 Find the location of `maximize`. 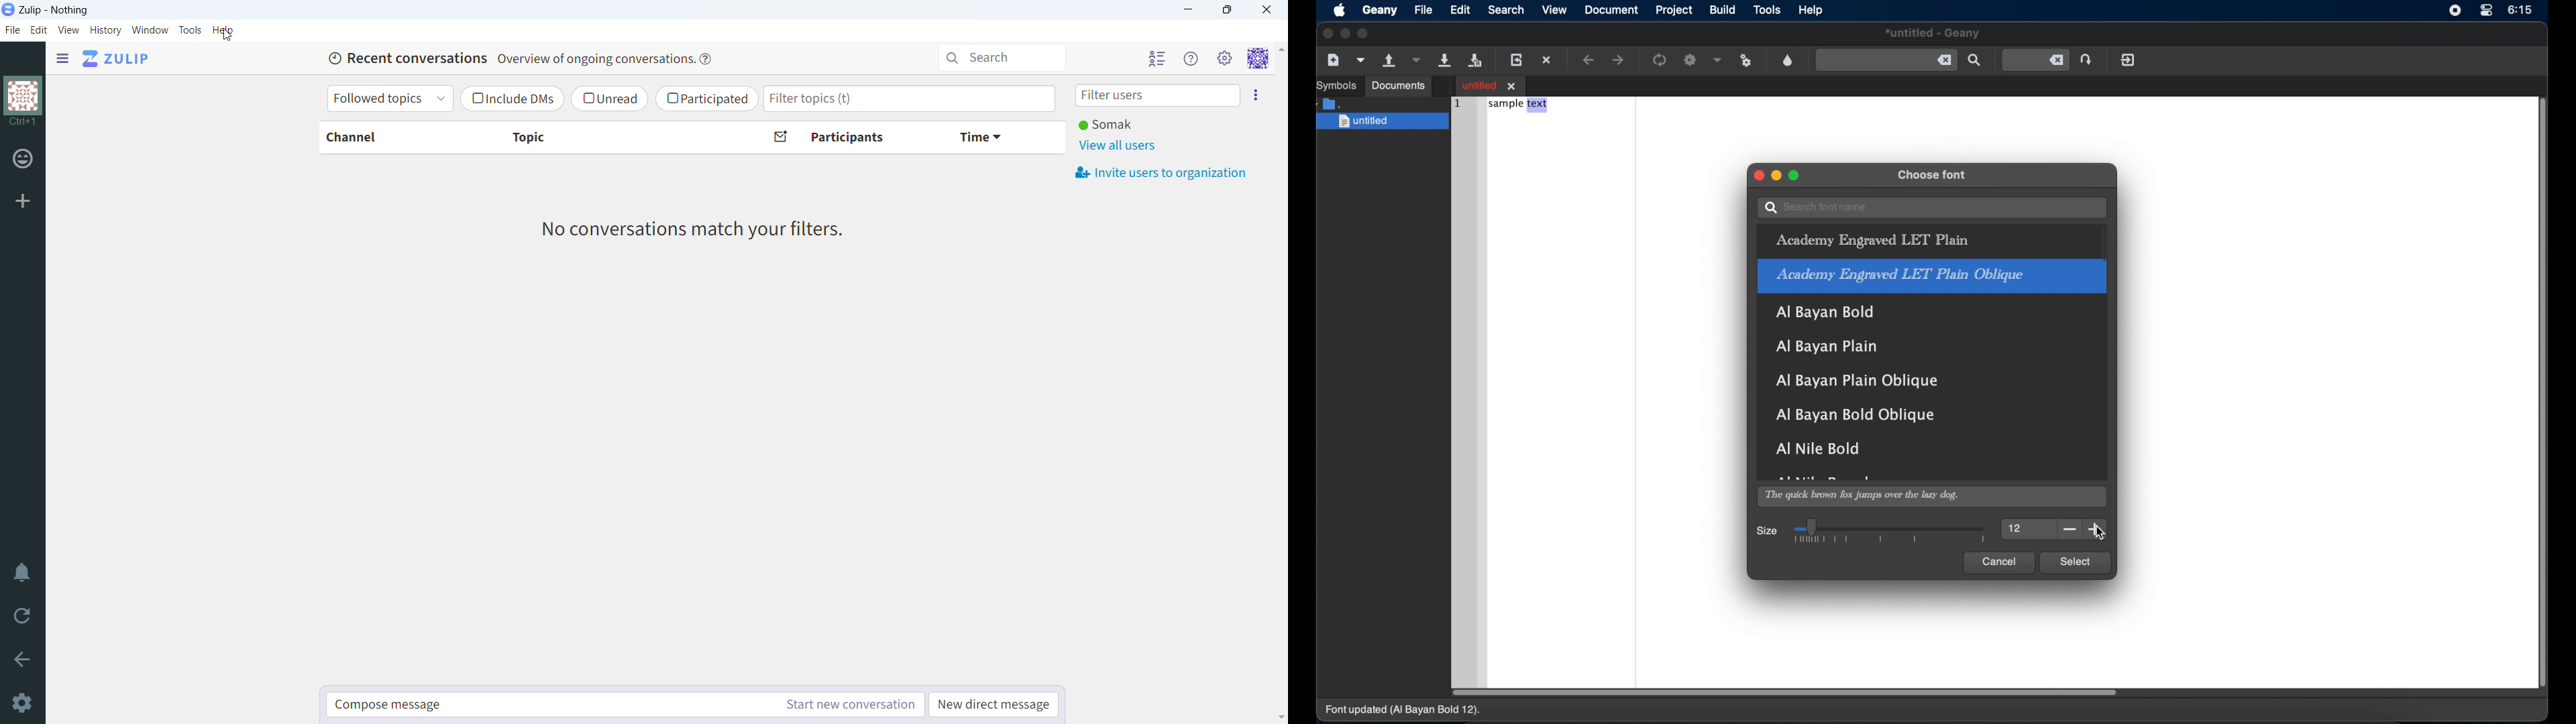

maximize is located at coordinates (1226, 10).